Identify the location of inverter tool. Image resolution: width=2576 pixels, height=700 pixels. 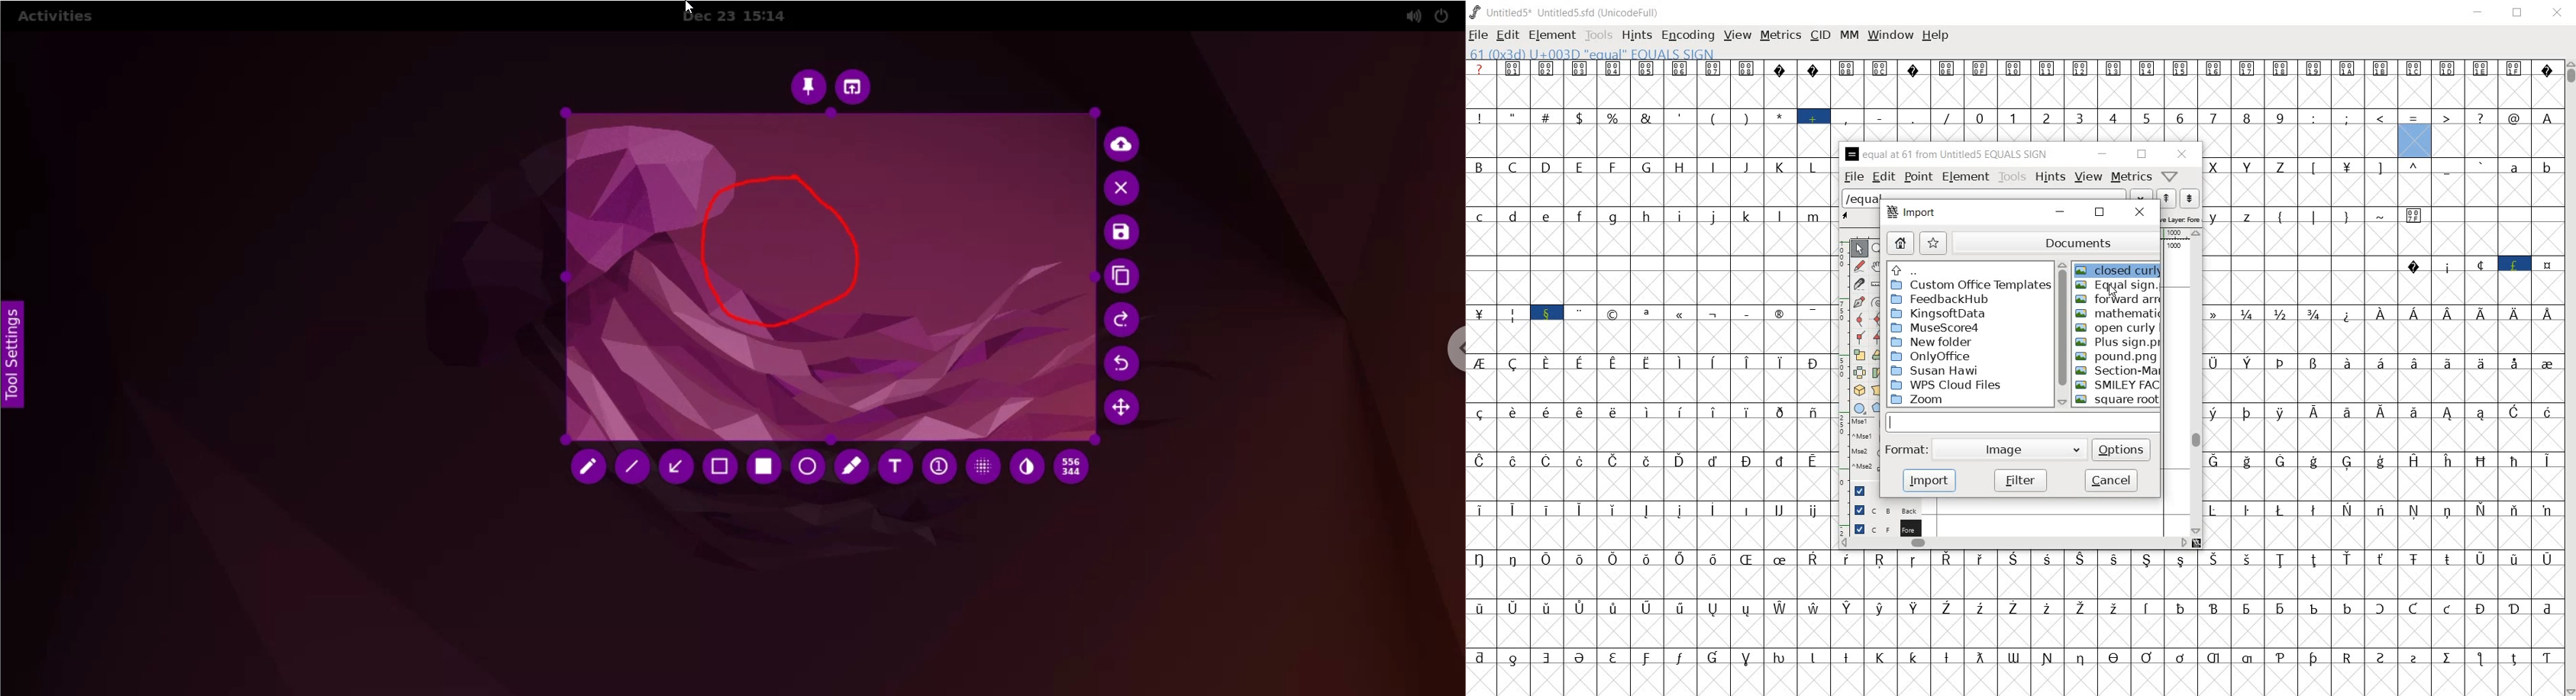
(1025, 472).